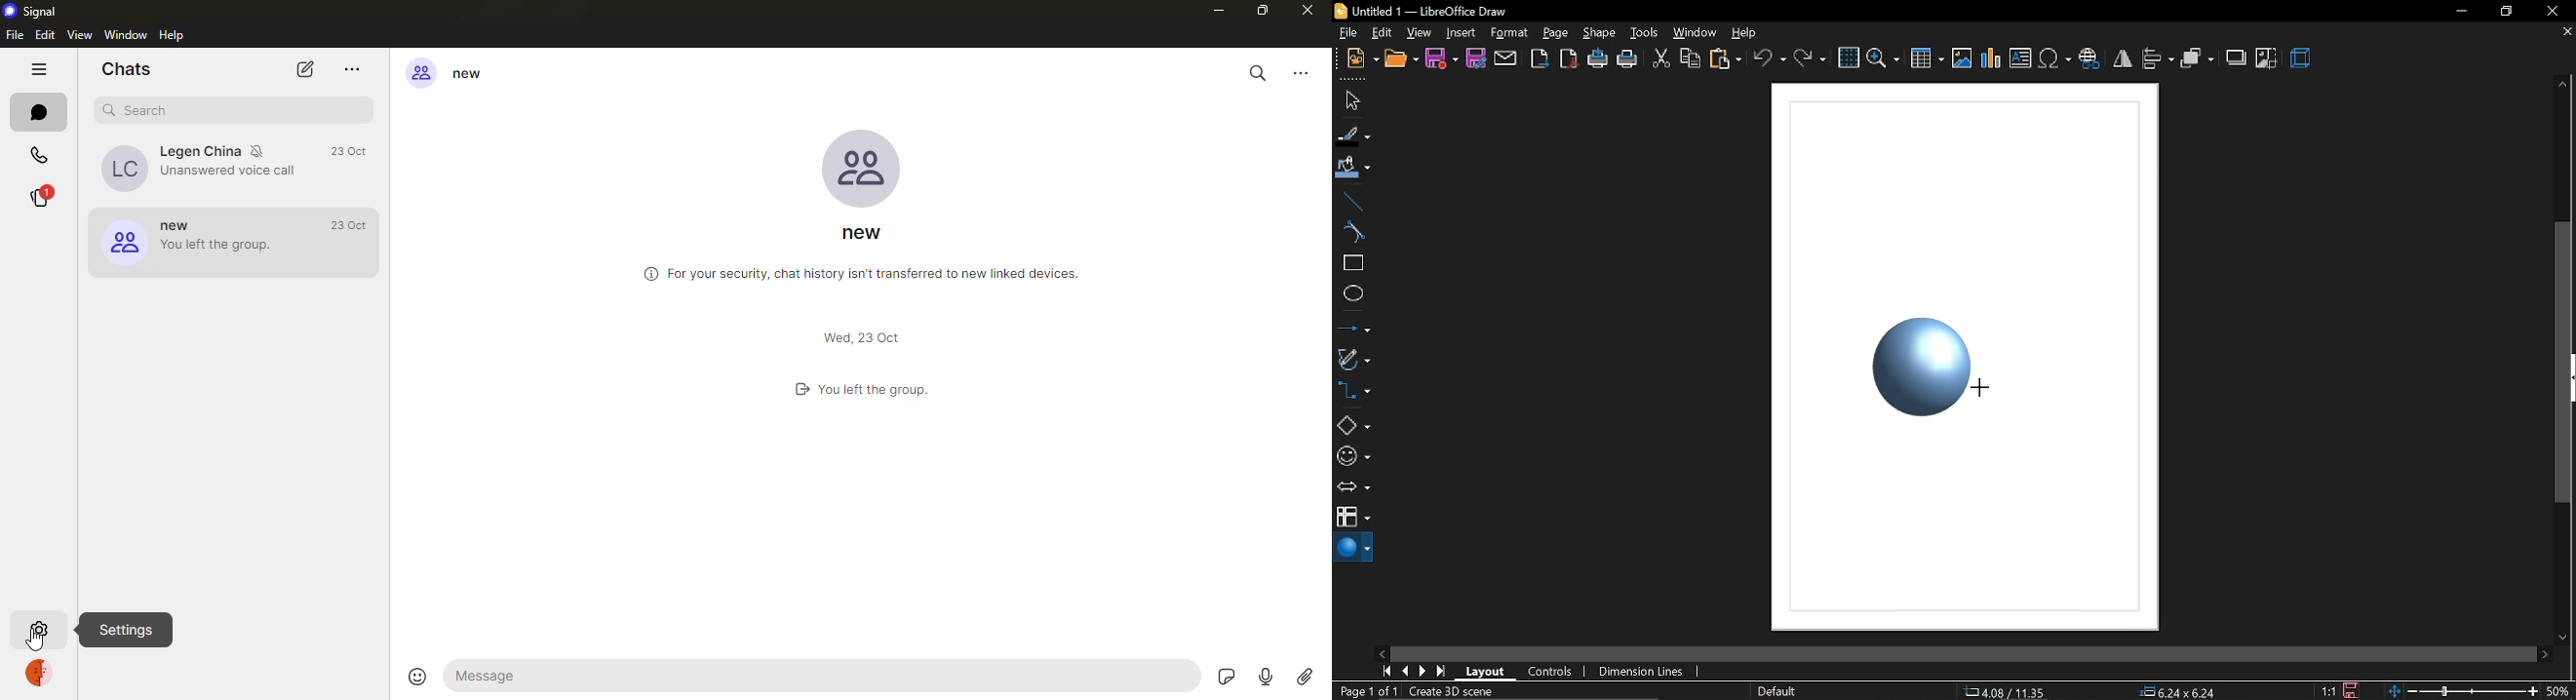 The width and height of the screenshot is (2576, 700). Describe the element at coordinates (1351, 201) in the screenshot. I see `line` at that location.